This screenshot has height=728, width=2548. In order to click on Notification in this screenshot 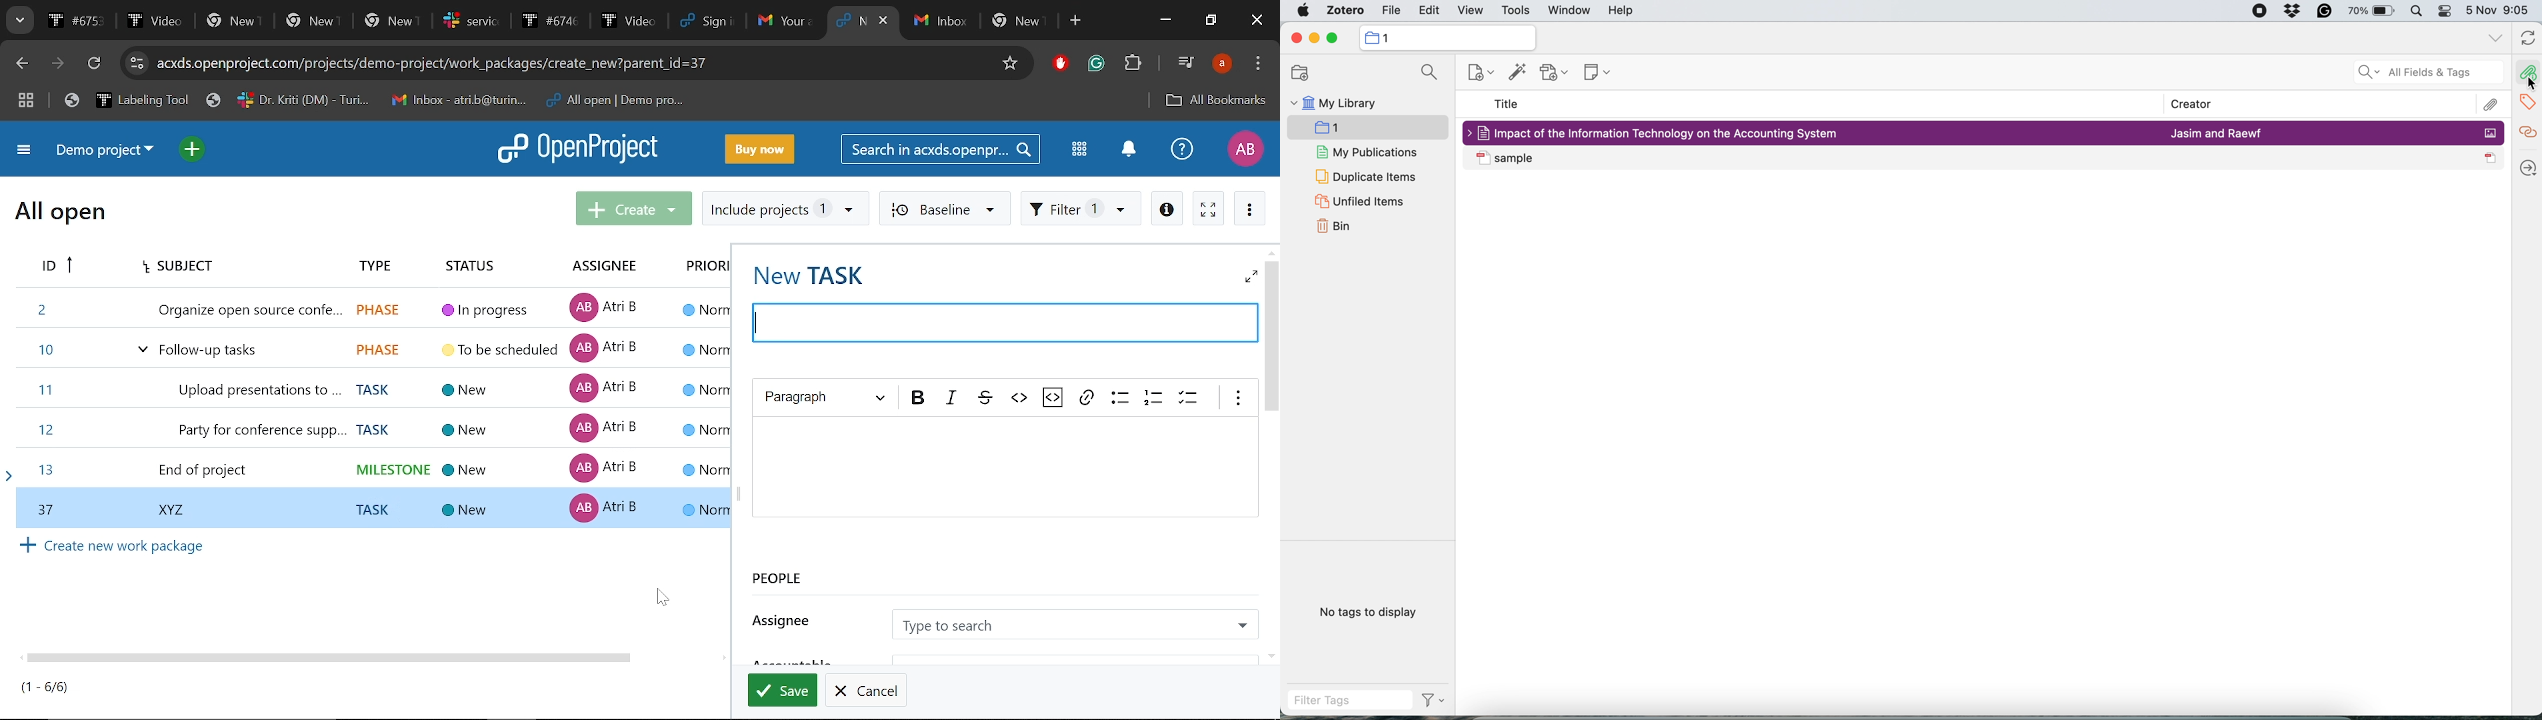, I will do `click(1127, 151)`.